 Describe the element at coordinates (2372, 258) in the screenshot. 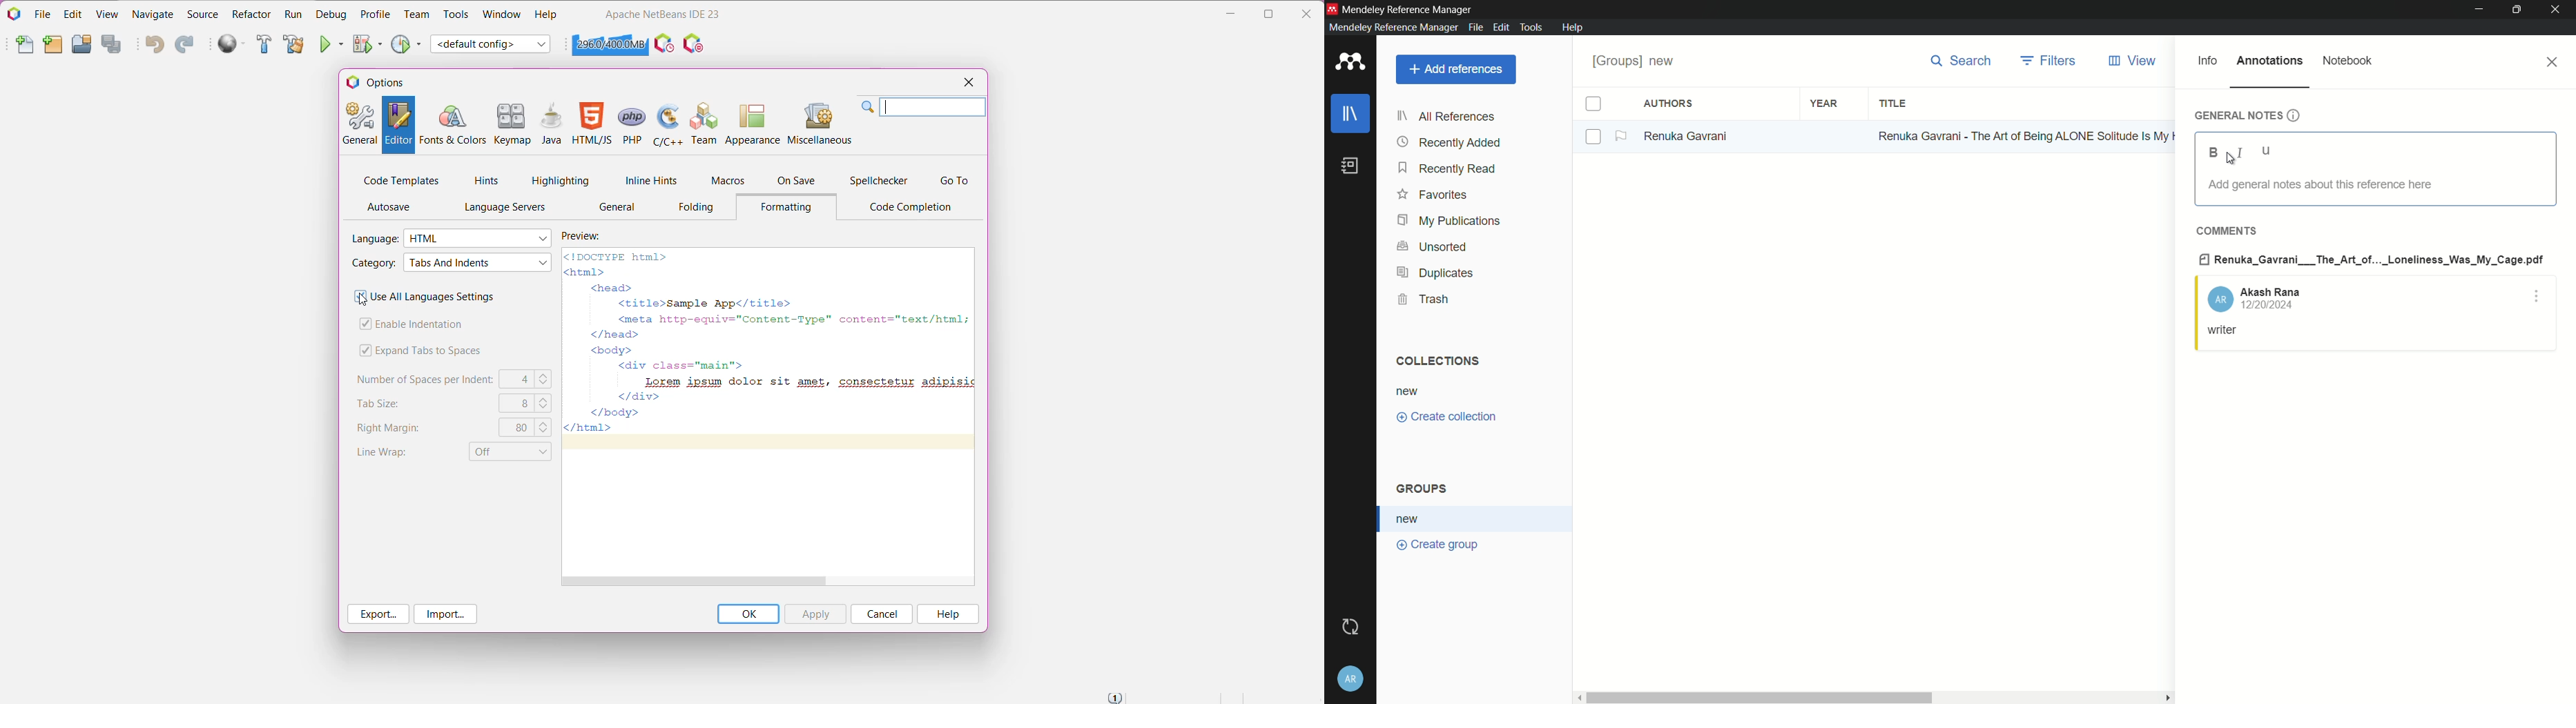

I see `Renuka Gavrani The Art of Loneliness Was My Cage.pdf` at that location.